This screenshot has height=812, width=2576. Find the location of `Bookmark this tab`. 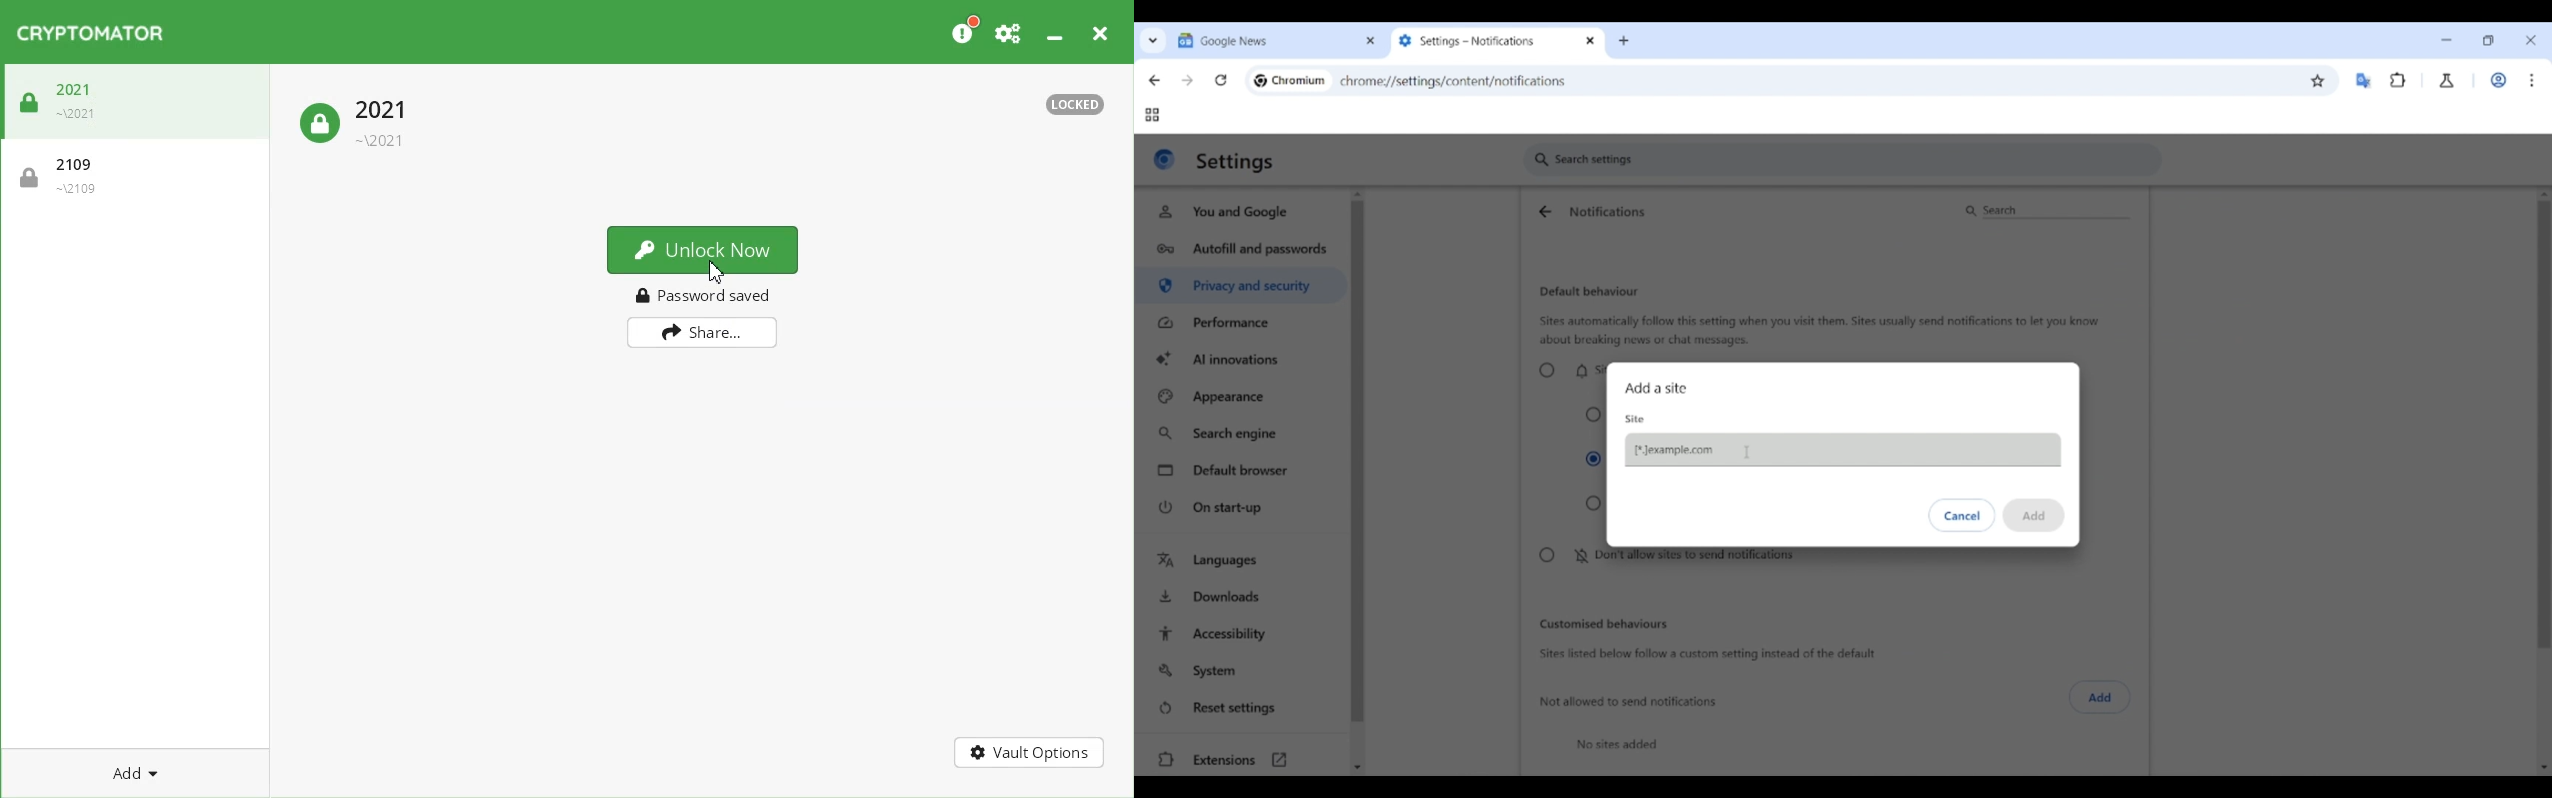

Bookmark this tab is located at coordinates (2318, 81).